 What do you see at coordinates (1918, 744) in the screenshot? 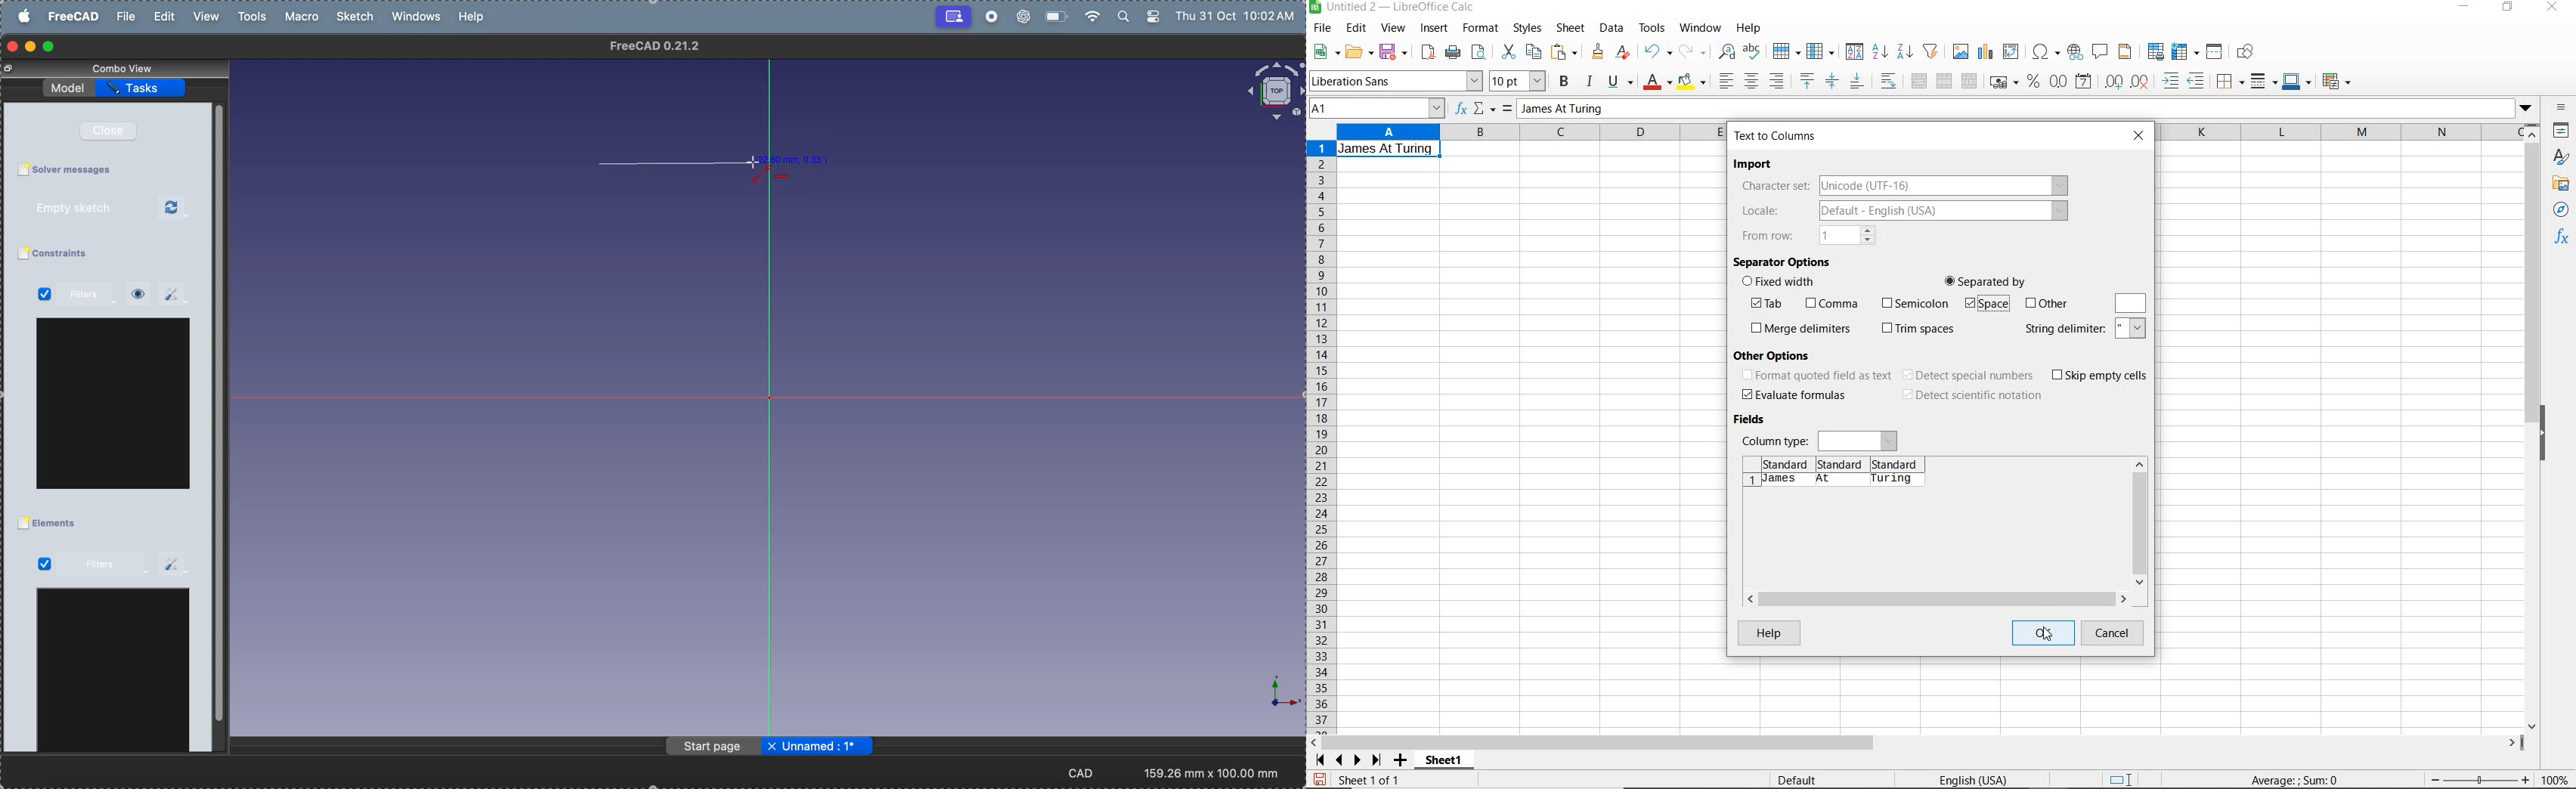
I see `scrollbar` at bounding box center [1918, 744].